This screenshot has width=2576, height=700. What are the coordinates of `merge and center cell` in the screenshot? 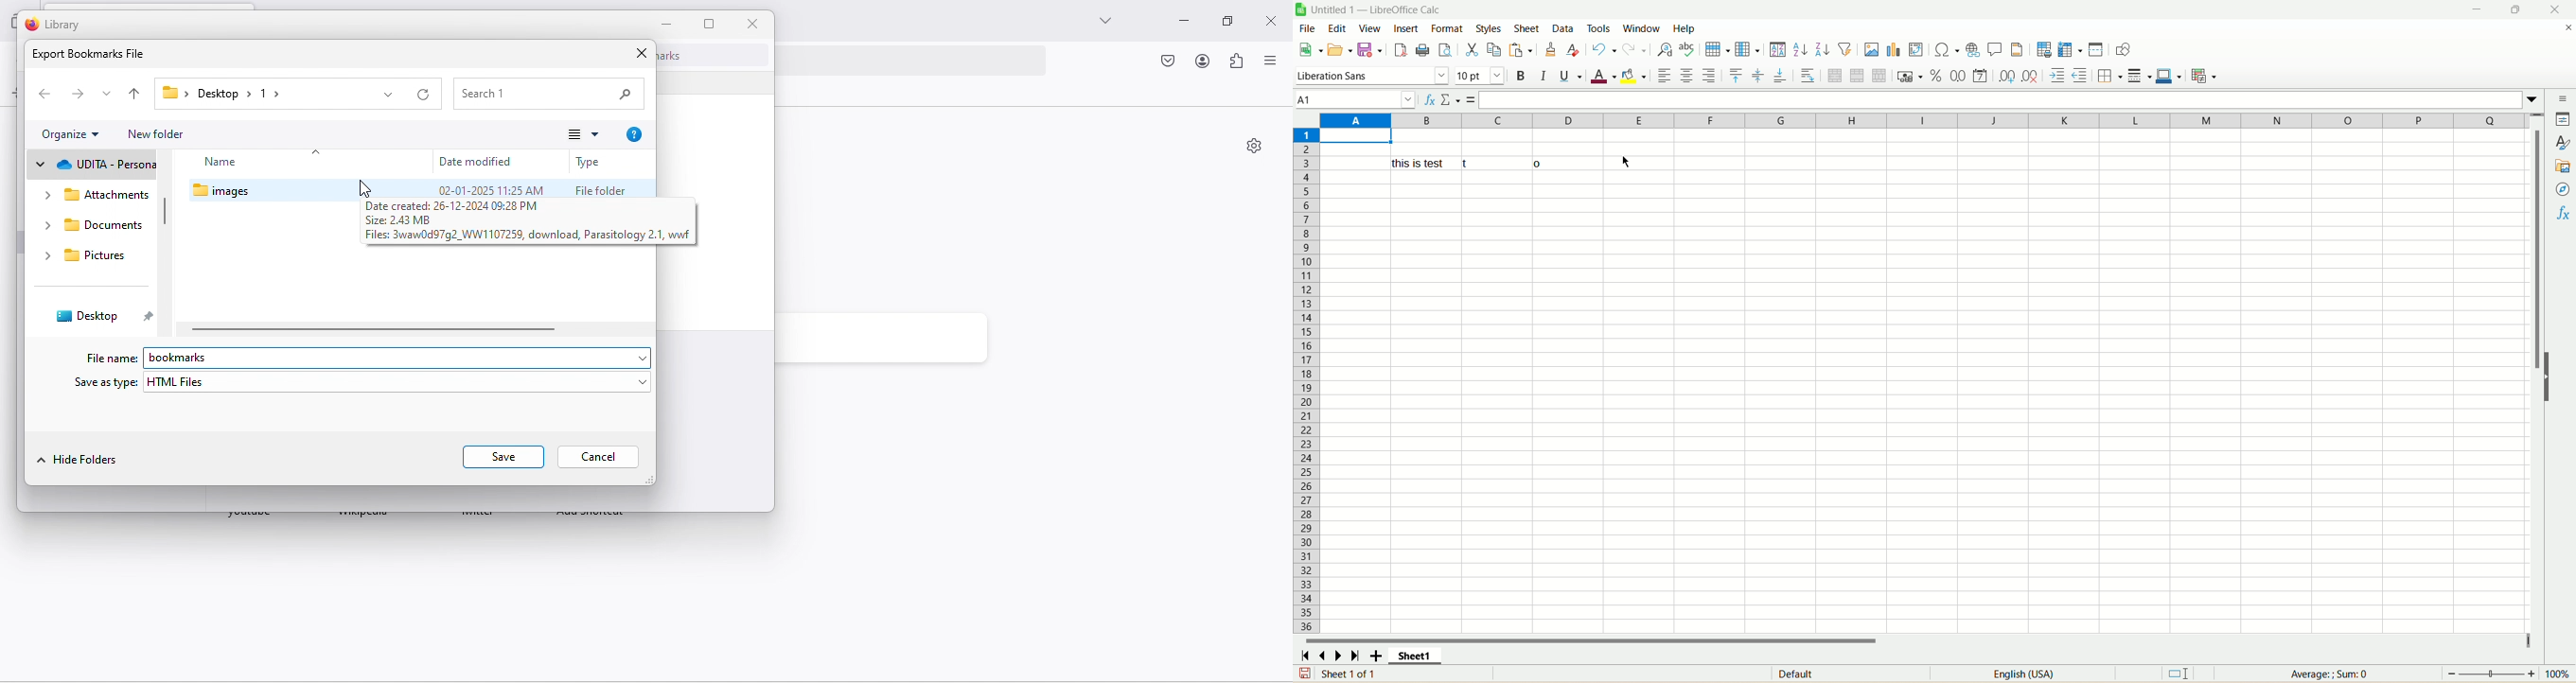 It's located at (1837, 78).